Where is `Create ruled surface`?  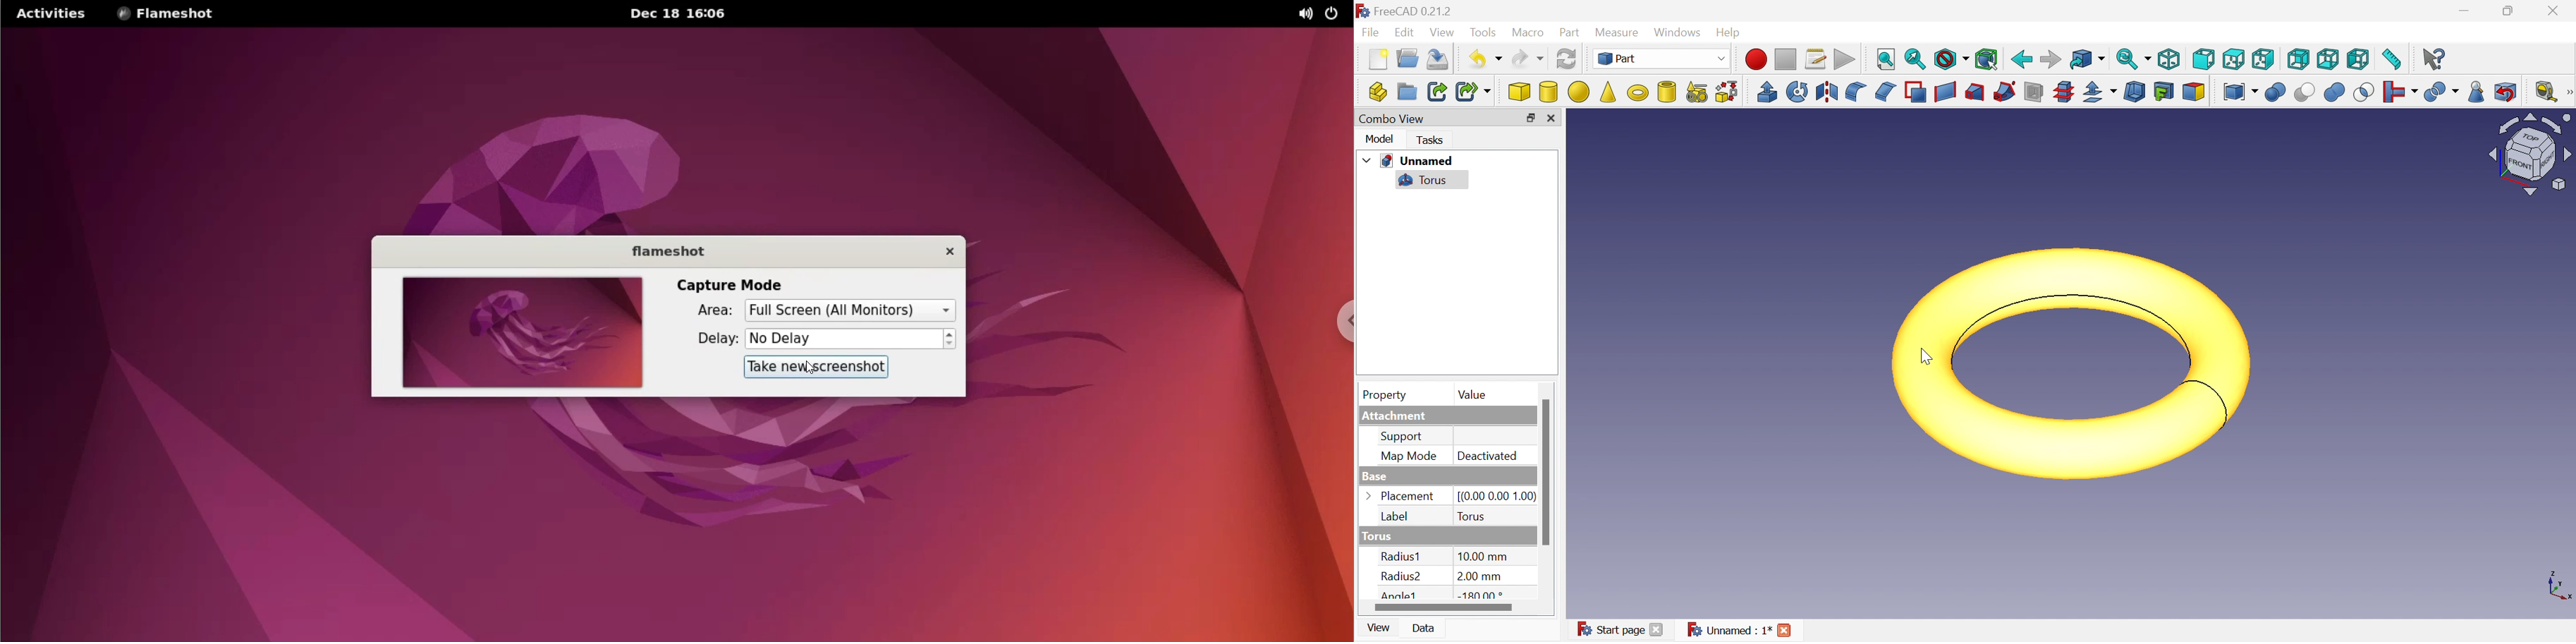 Create ruled surface is located at coordinates (1945, 91).